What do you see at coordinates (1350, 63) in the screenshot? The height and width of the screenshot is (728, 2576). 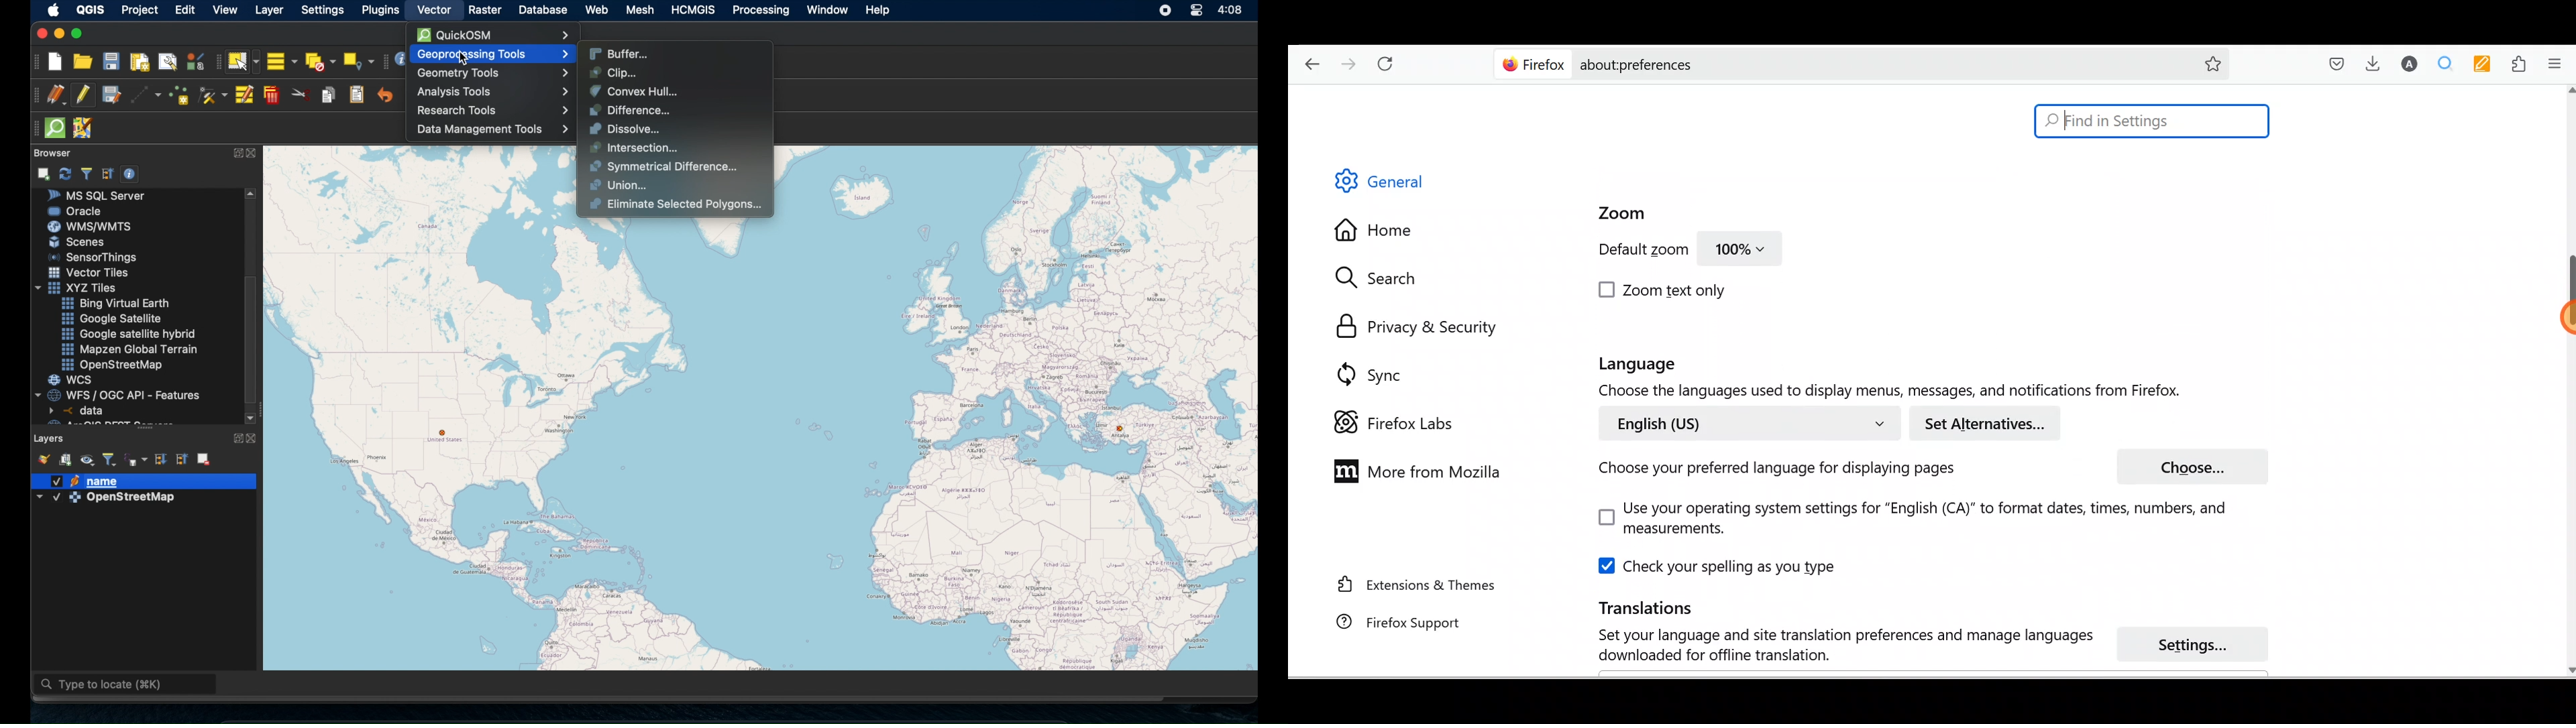 I see `Go forward back one page` at bounding box center [1350, 63].